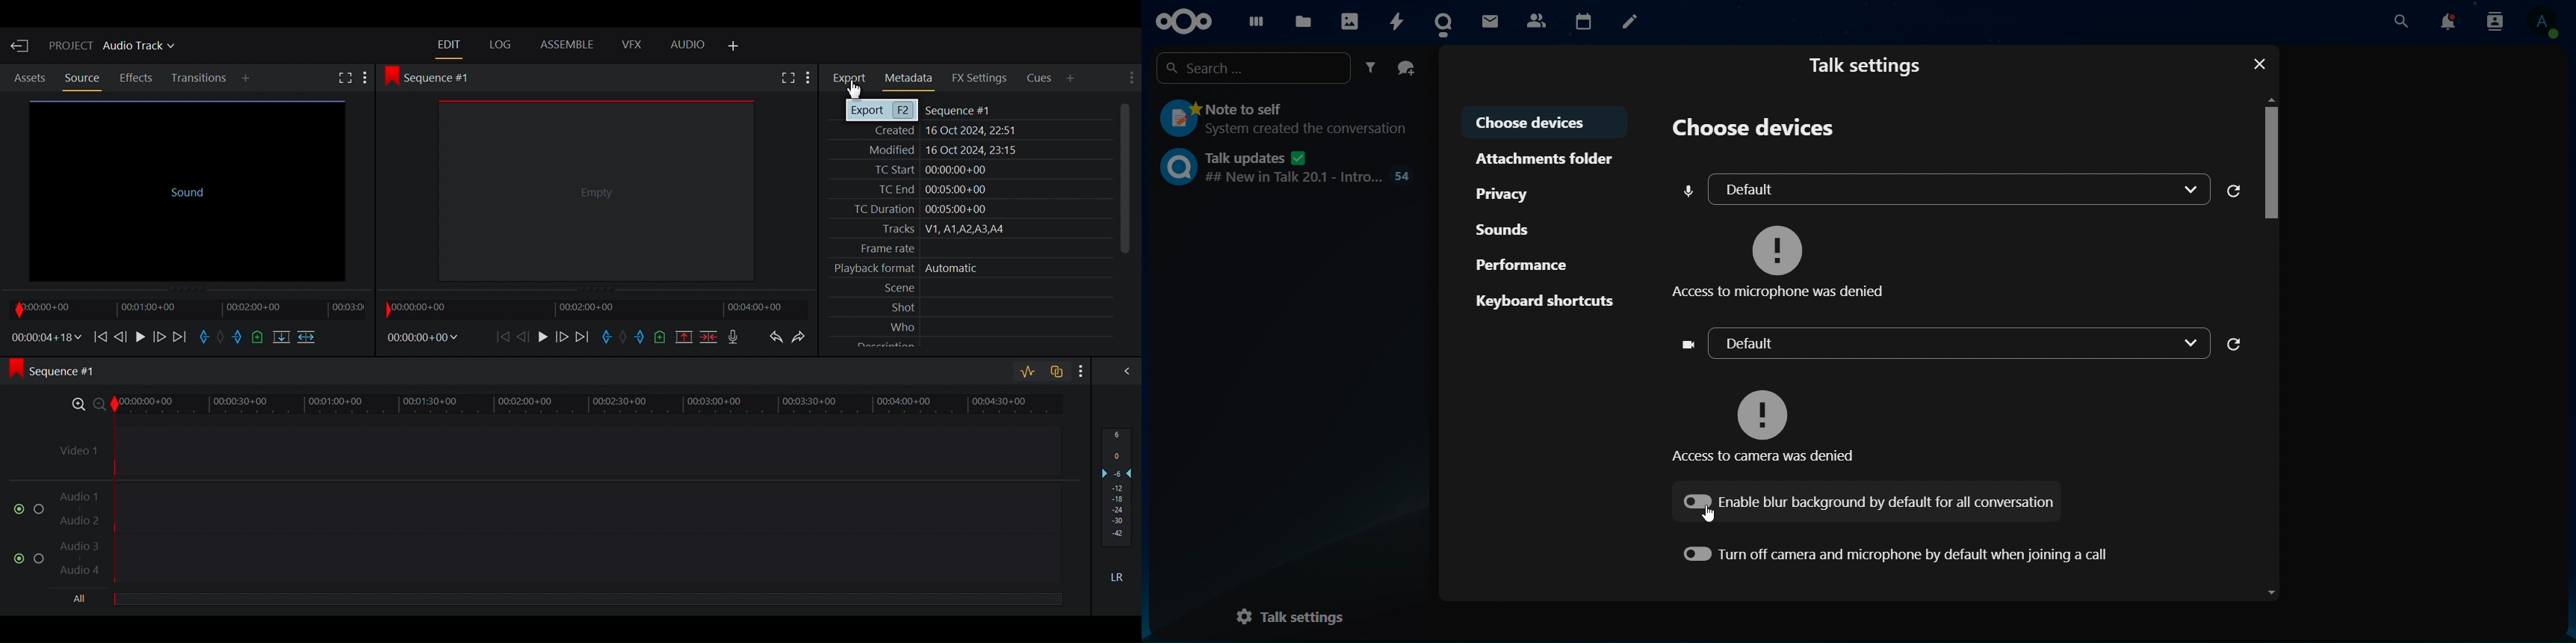 The image size is (2576, 644). Describe the element at coordinates (113, 48) in the screenshot. I see `Project Audio Track` at that location.